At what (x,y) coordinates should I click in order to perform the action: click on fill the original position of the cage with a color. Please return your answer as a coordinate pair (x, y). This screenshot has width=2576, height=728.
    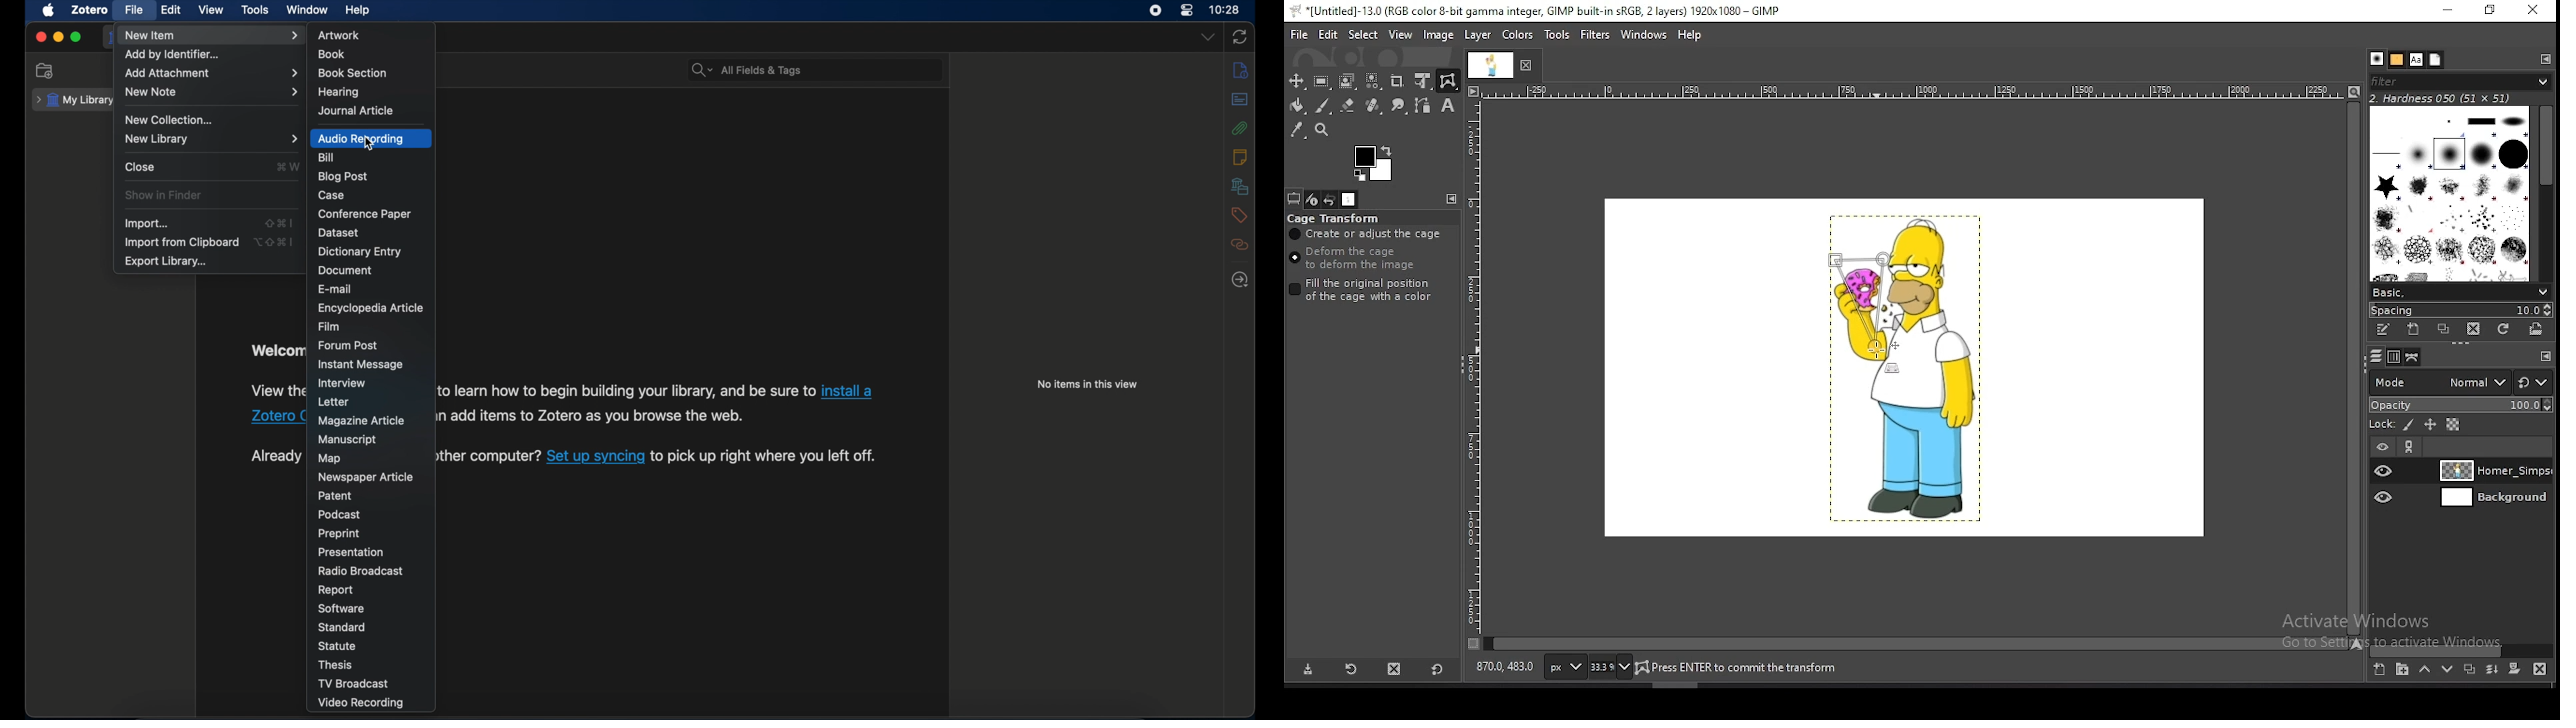
    Looking at the image, I should click on (1366, 290).